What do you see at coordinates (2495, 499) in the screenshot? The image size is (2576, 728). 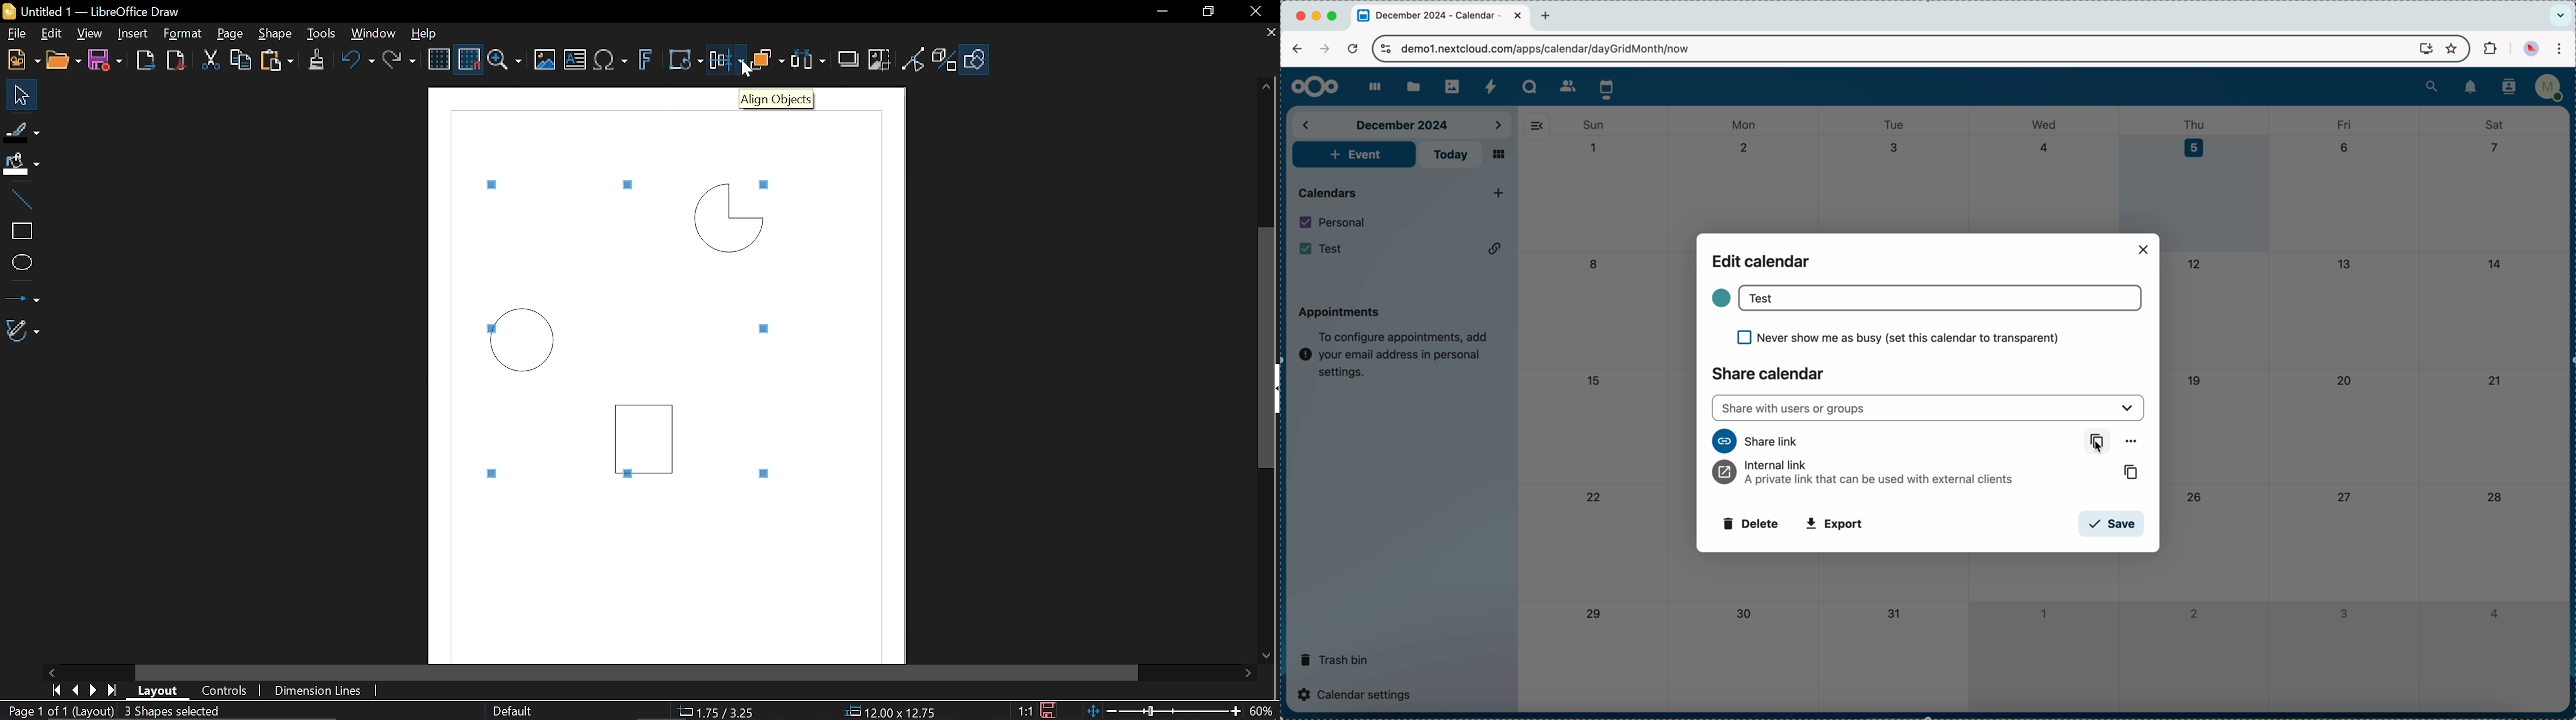 I see `28` at bounding box center [2495, 499].